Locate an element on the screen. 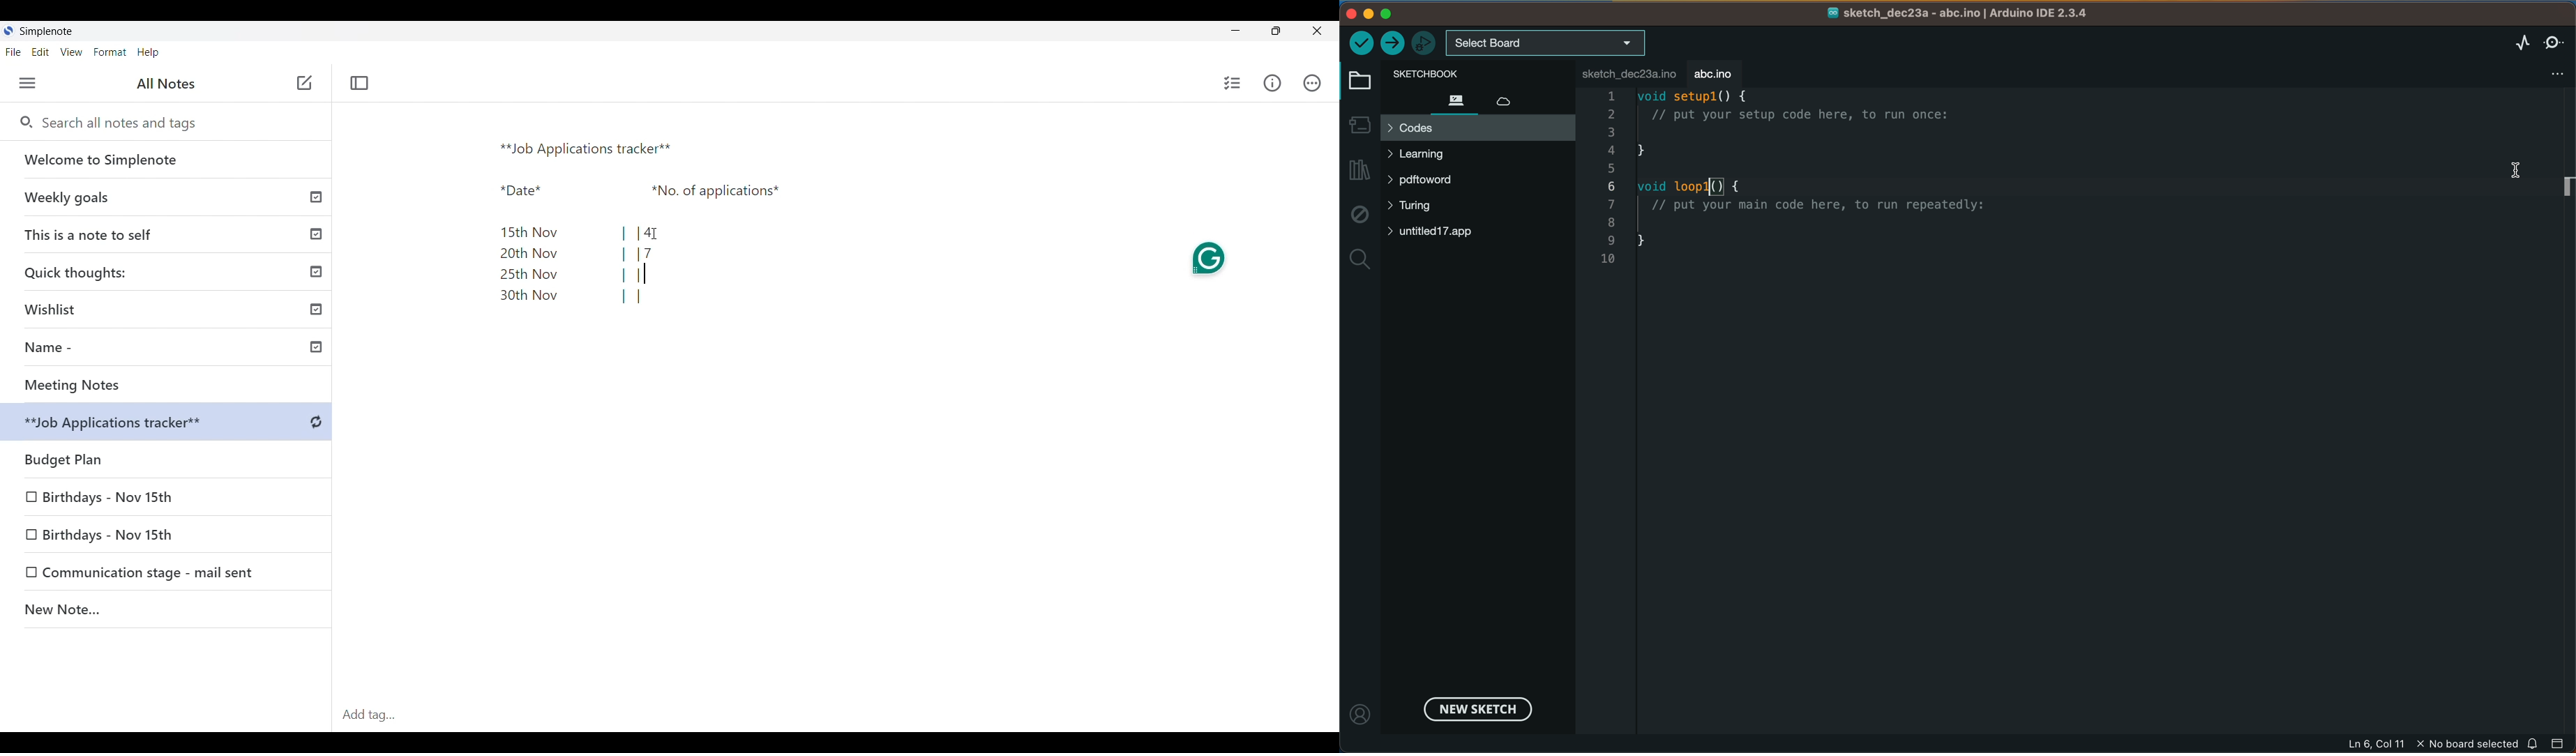 Image resolution: width=2576 pixels, height=756 pixels. Birthdays - Nov 15th is located at coordinates (134, 533).